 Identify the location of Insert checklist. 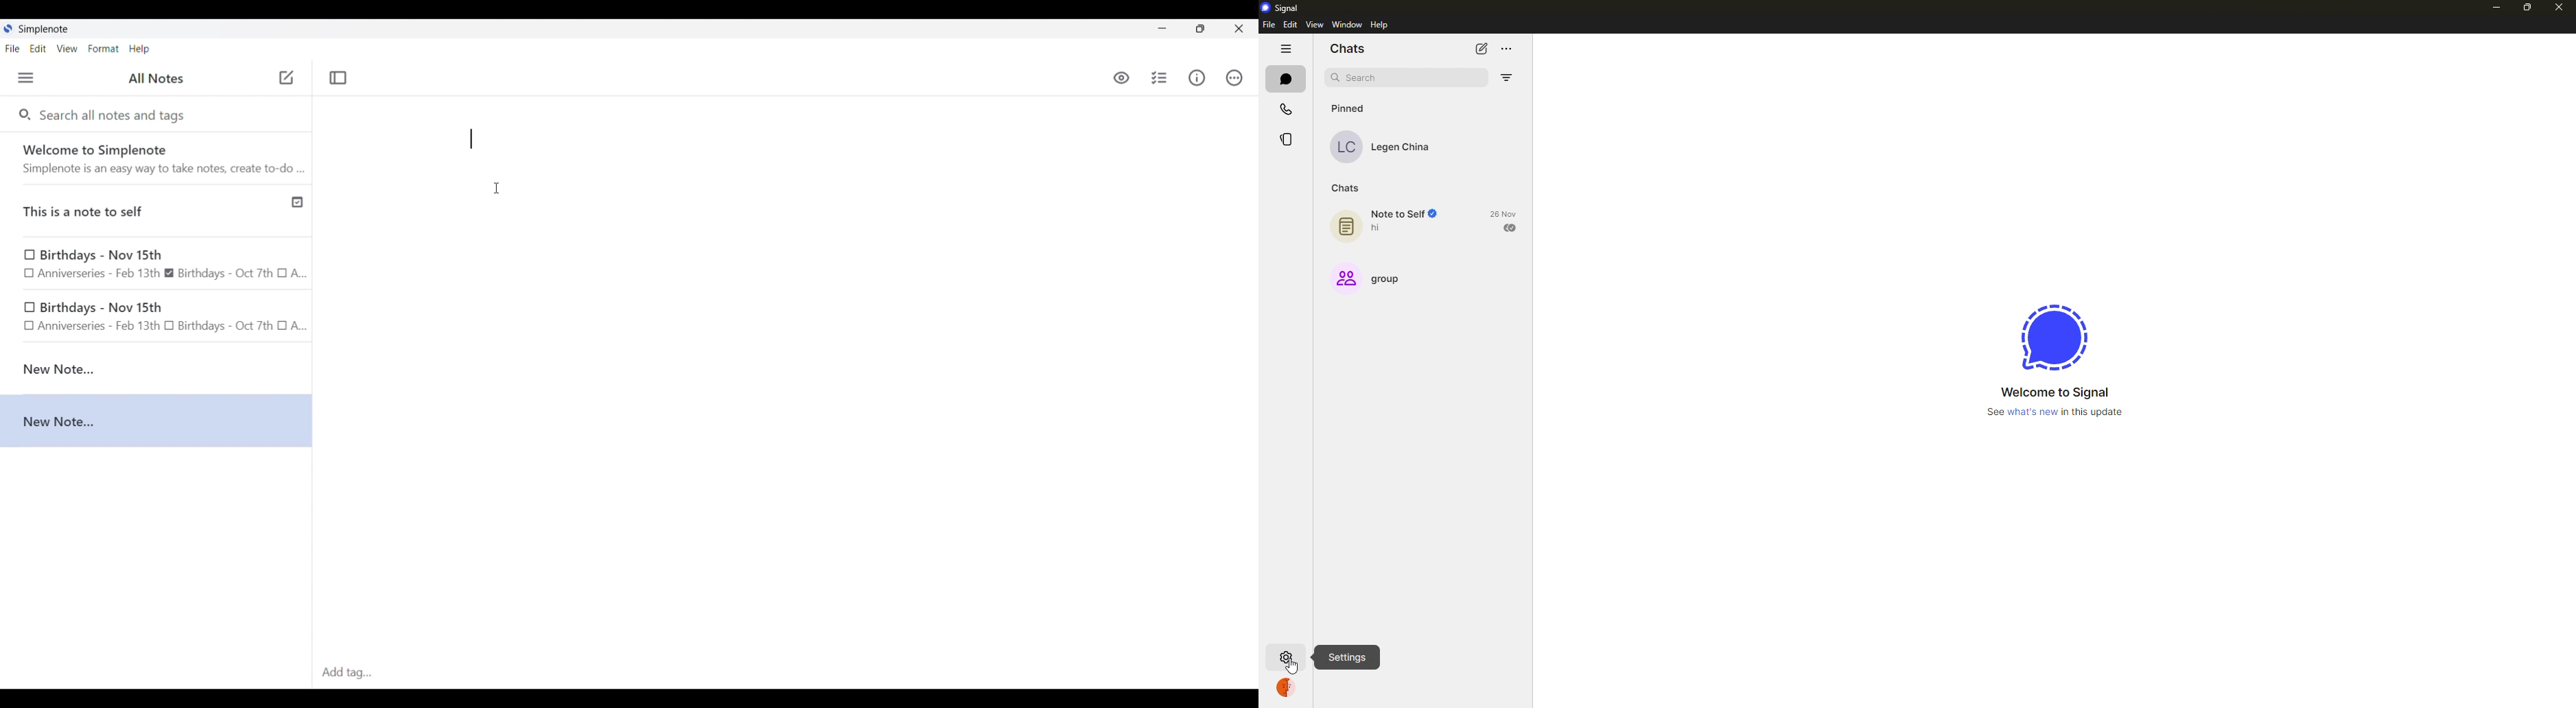
(1161, 78).